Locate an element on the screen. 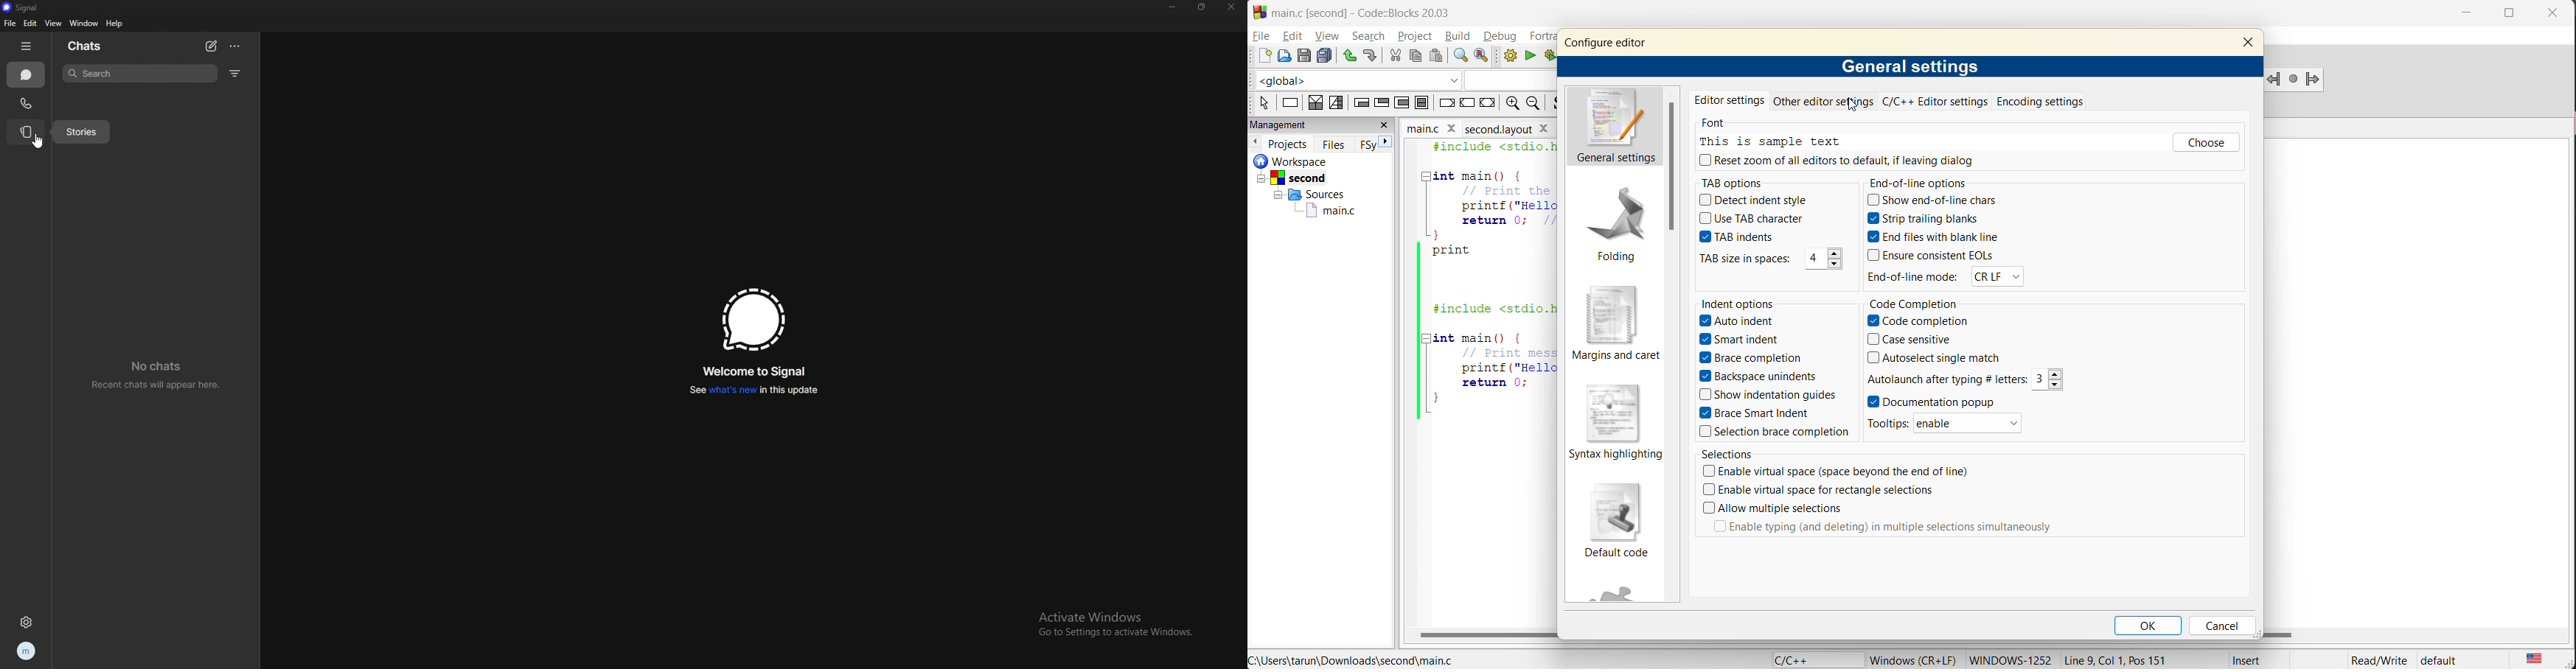  decision is located at coordinates (1315, 103).